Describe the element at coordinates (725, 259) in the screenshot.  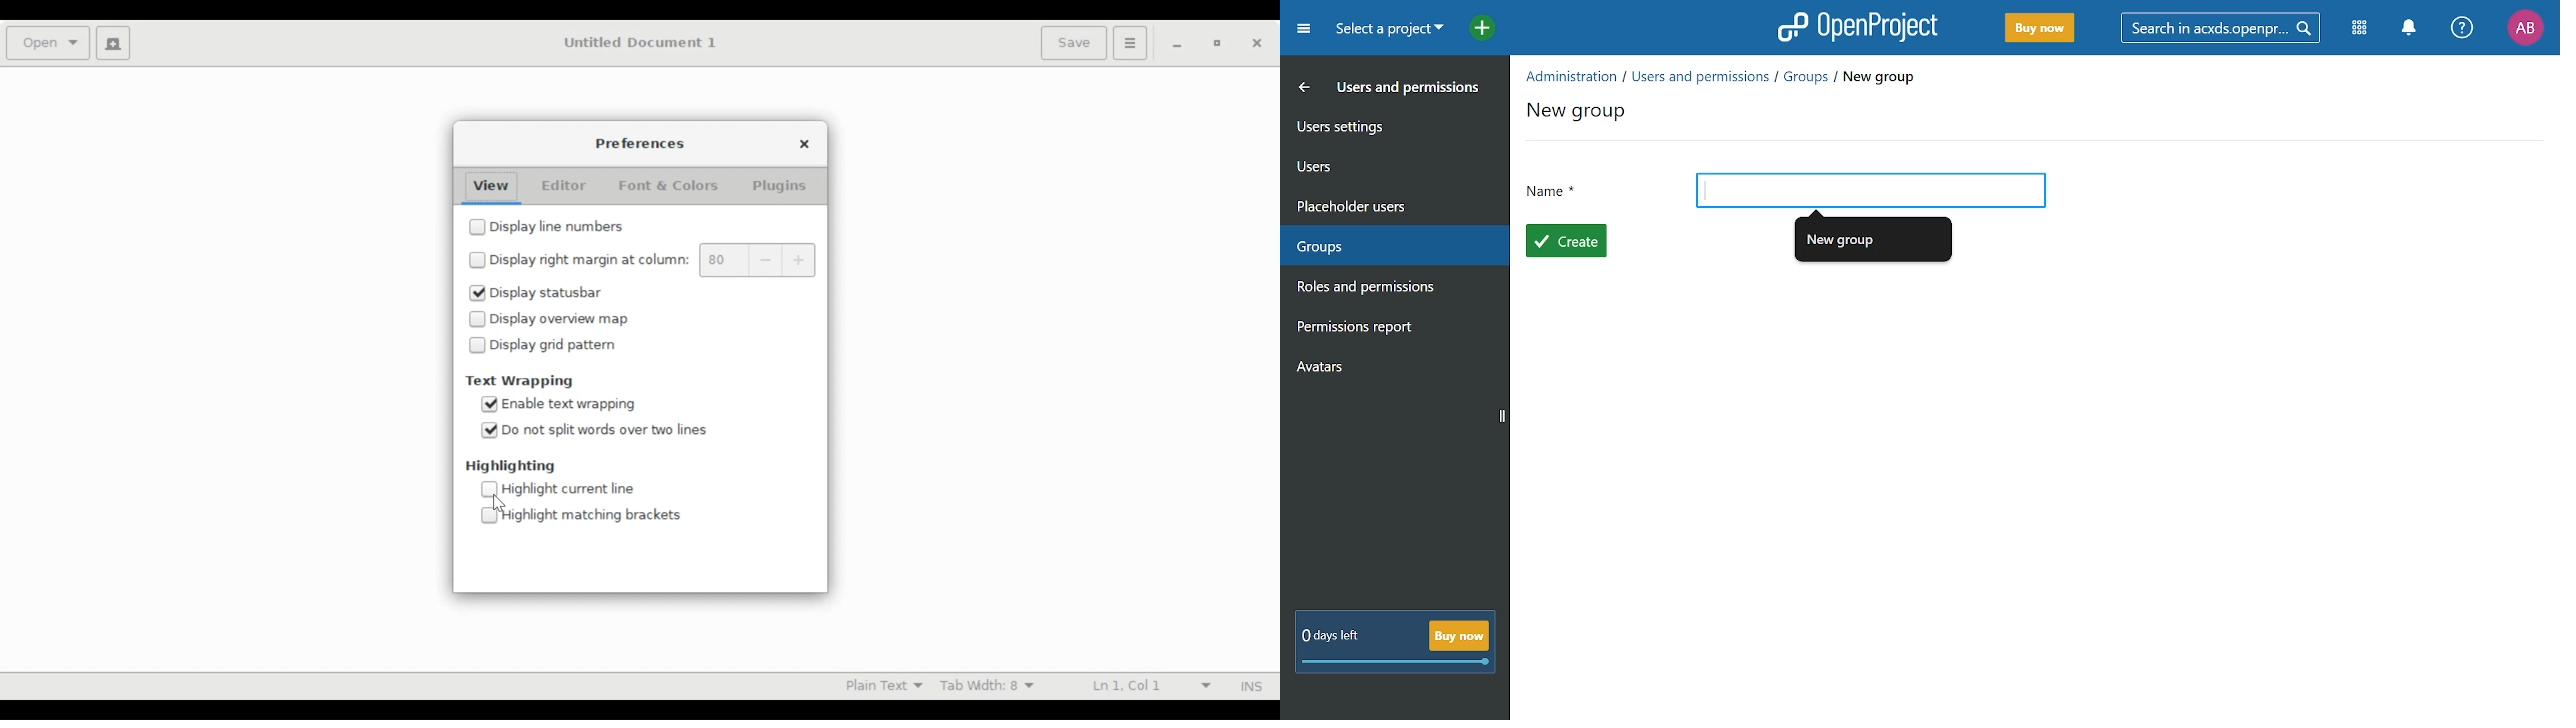
I see `margin value` at that location.